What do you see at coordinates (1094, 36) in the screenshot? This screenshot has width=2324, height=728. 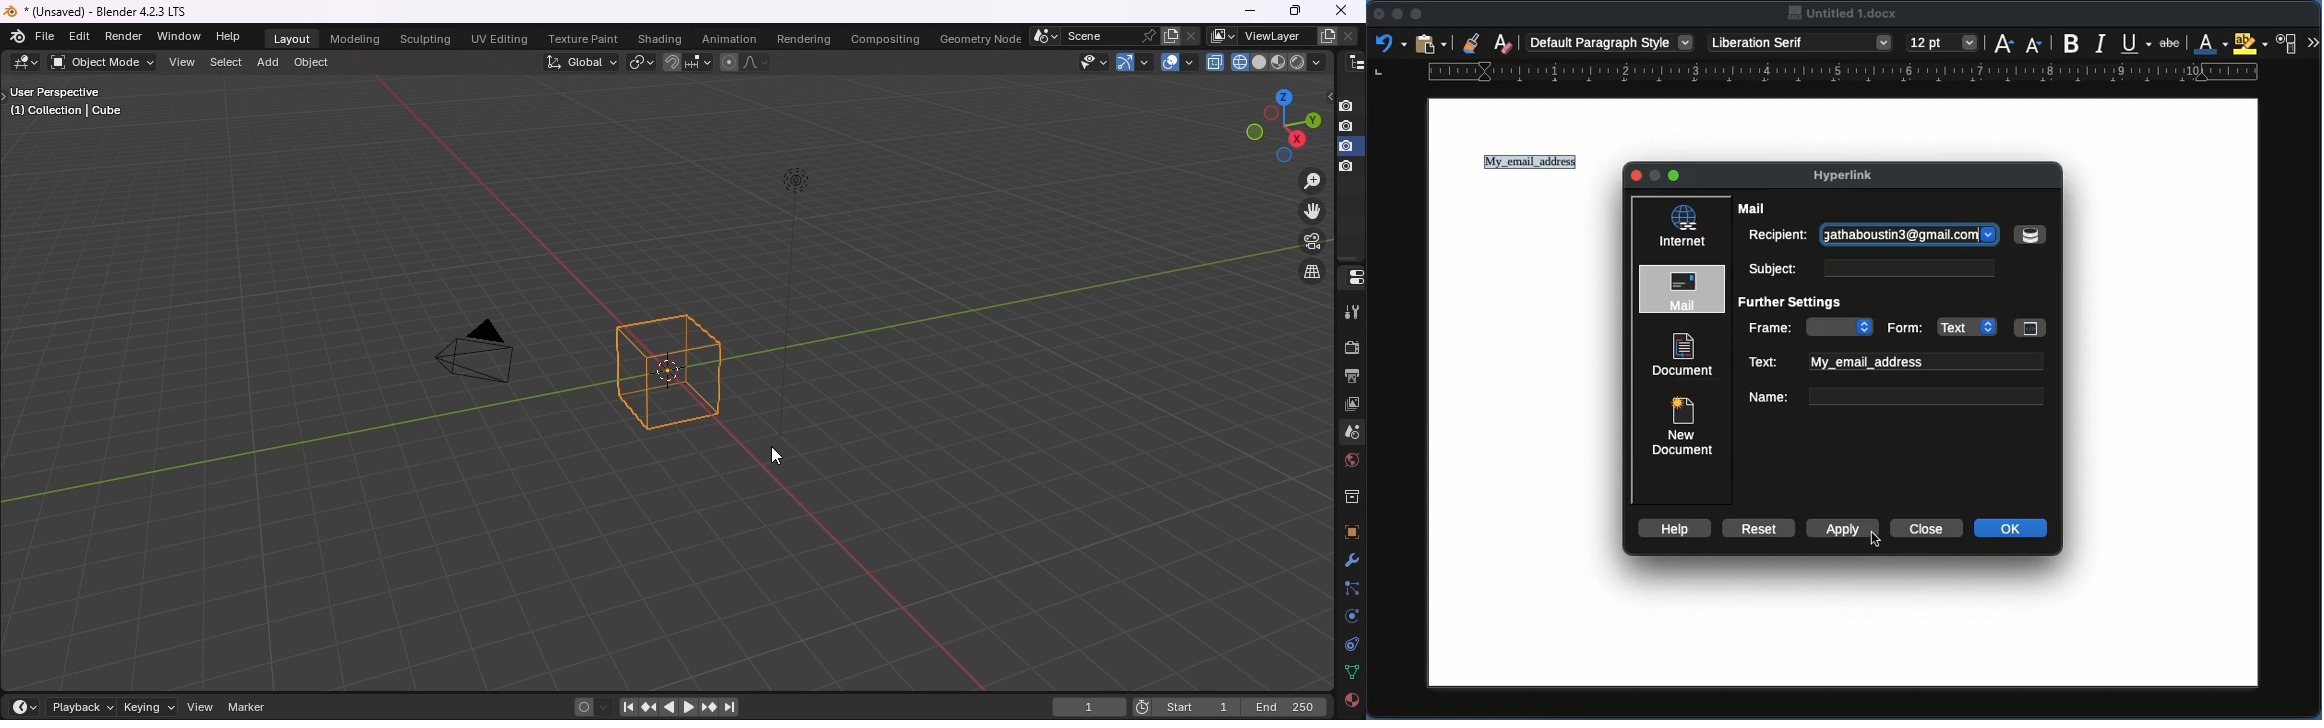 I see `scene` at bounding box center [1094, 36].